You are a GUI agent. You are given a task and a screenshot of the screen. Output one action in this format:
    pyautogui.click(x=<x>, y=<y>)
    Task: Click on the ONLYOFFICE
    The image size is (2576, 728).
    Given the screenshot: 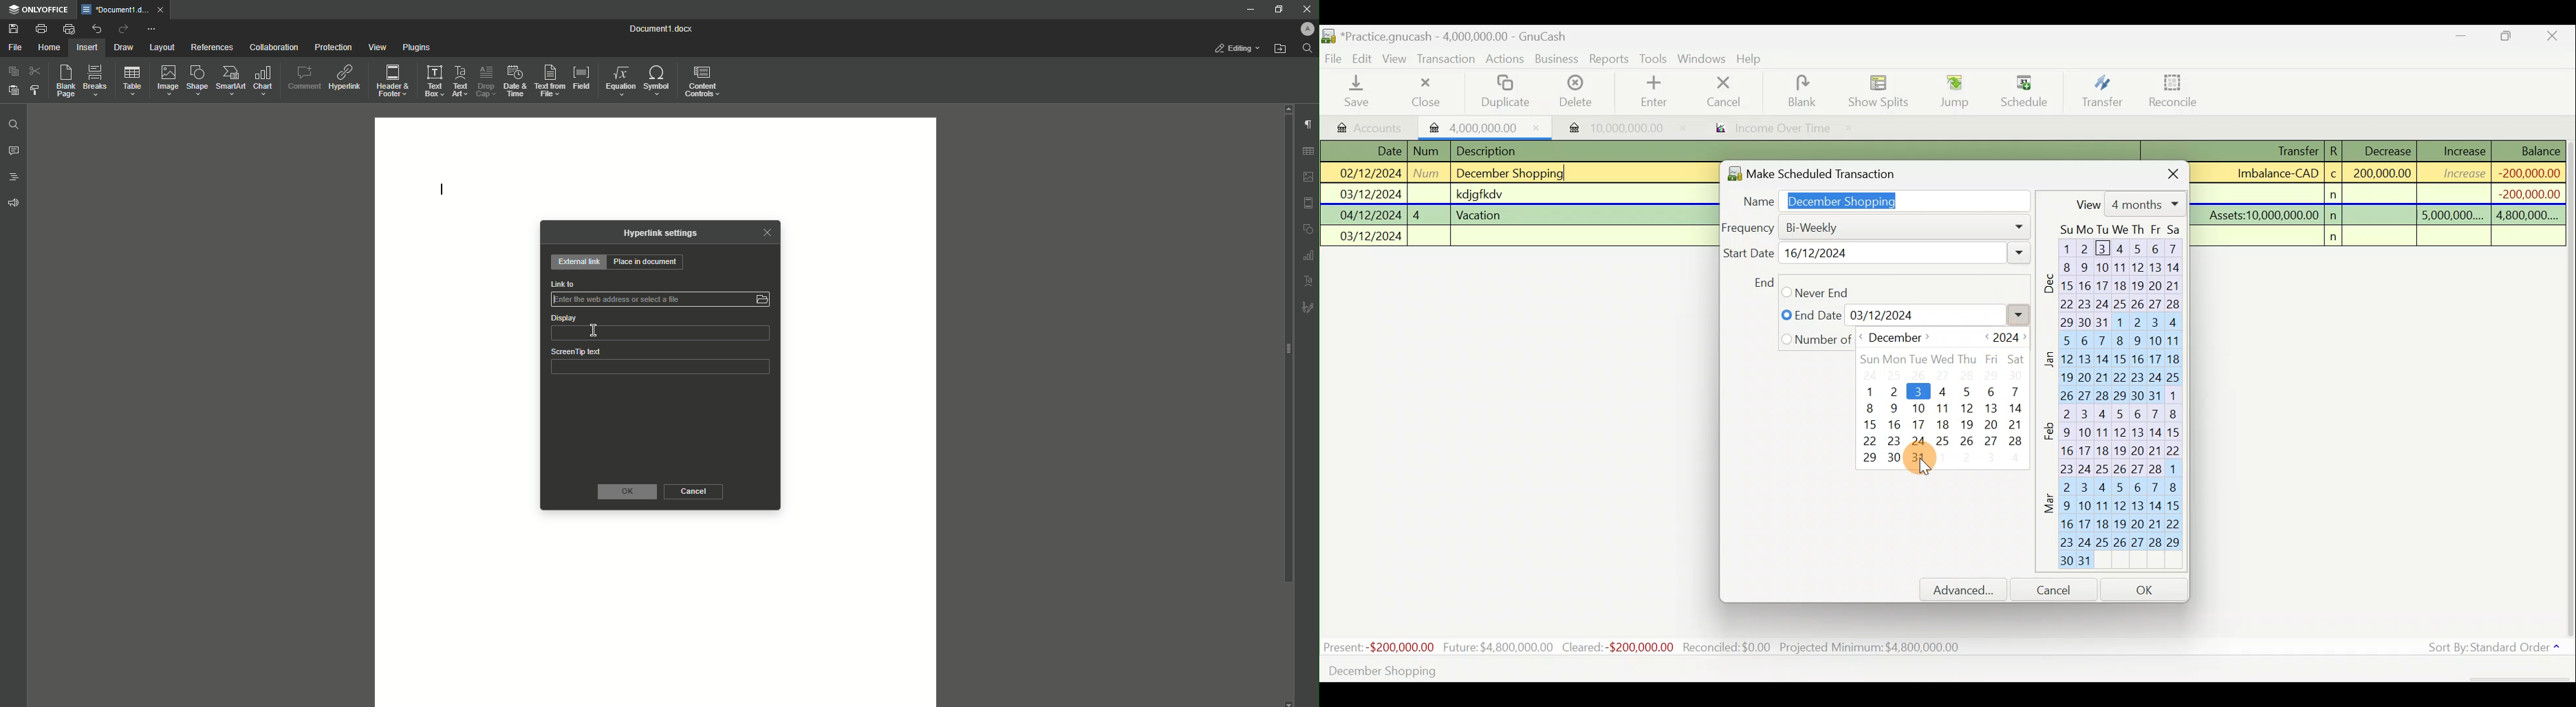 What is the action you would take?
    pyautogui.click(x=39, y=10)
    